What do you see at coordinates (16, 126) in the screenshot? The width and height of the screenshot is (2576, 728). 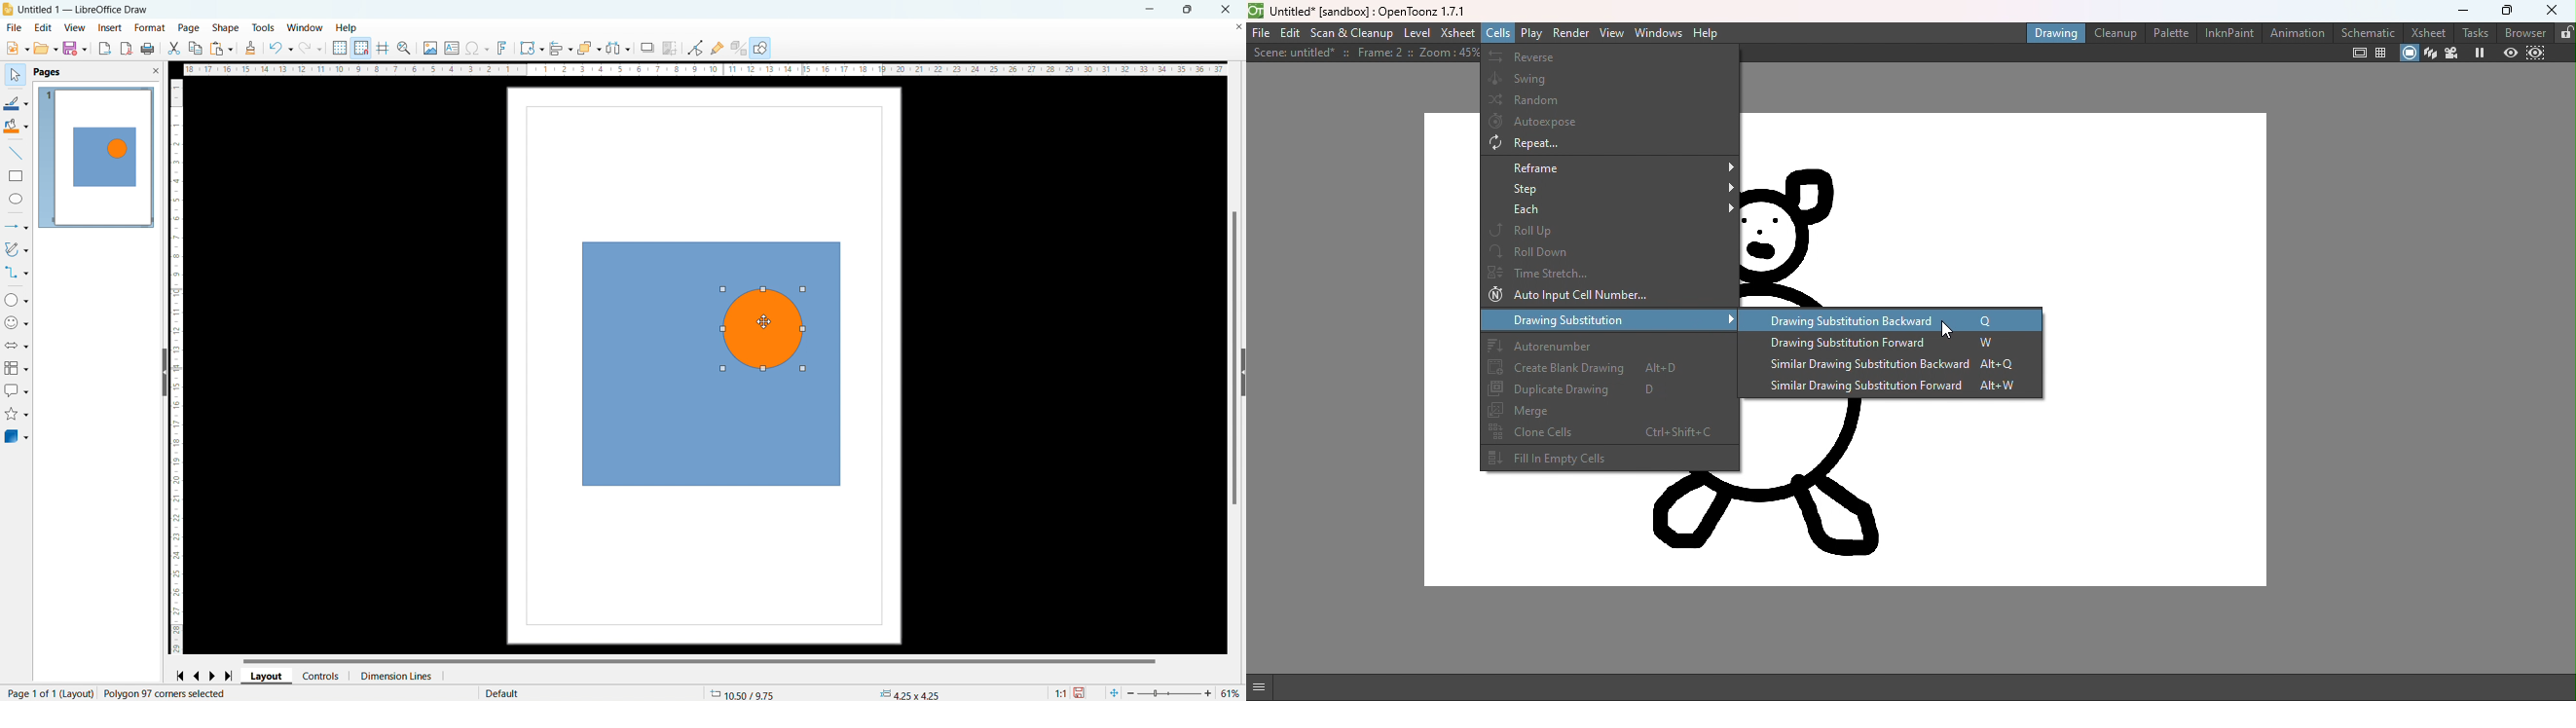 I see `fill color` at bounding box center [16, 126].